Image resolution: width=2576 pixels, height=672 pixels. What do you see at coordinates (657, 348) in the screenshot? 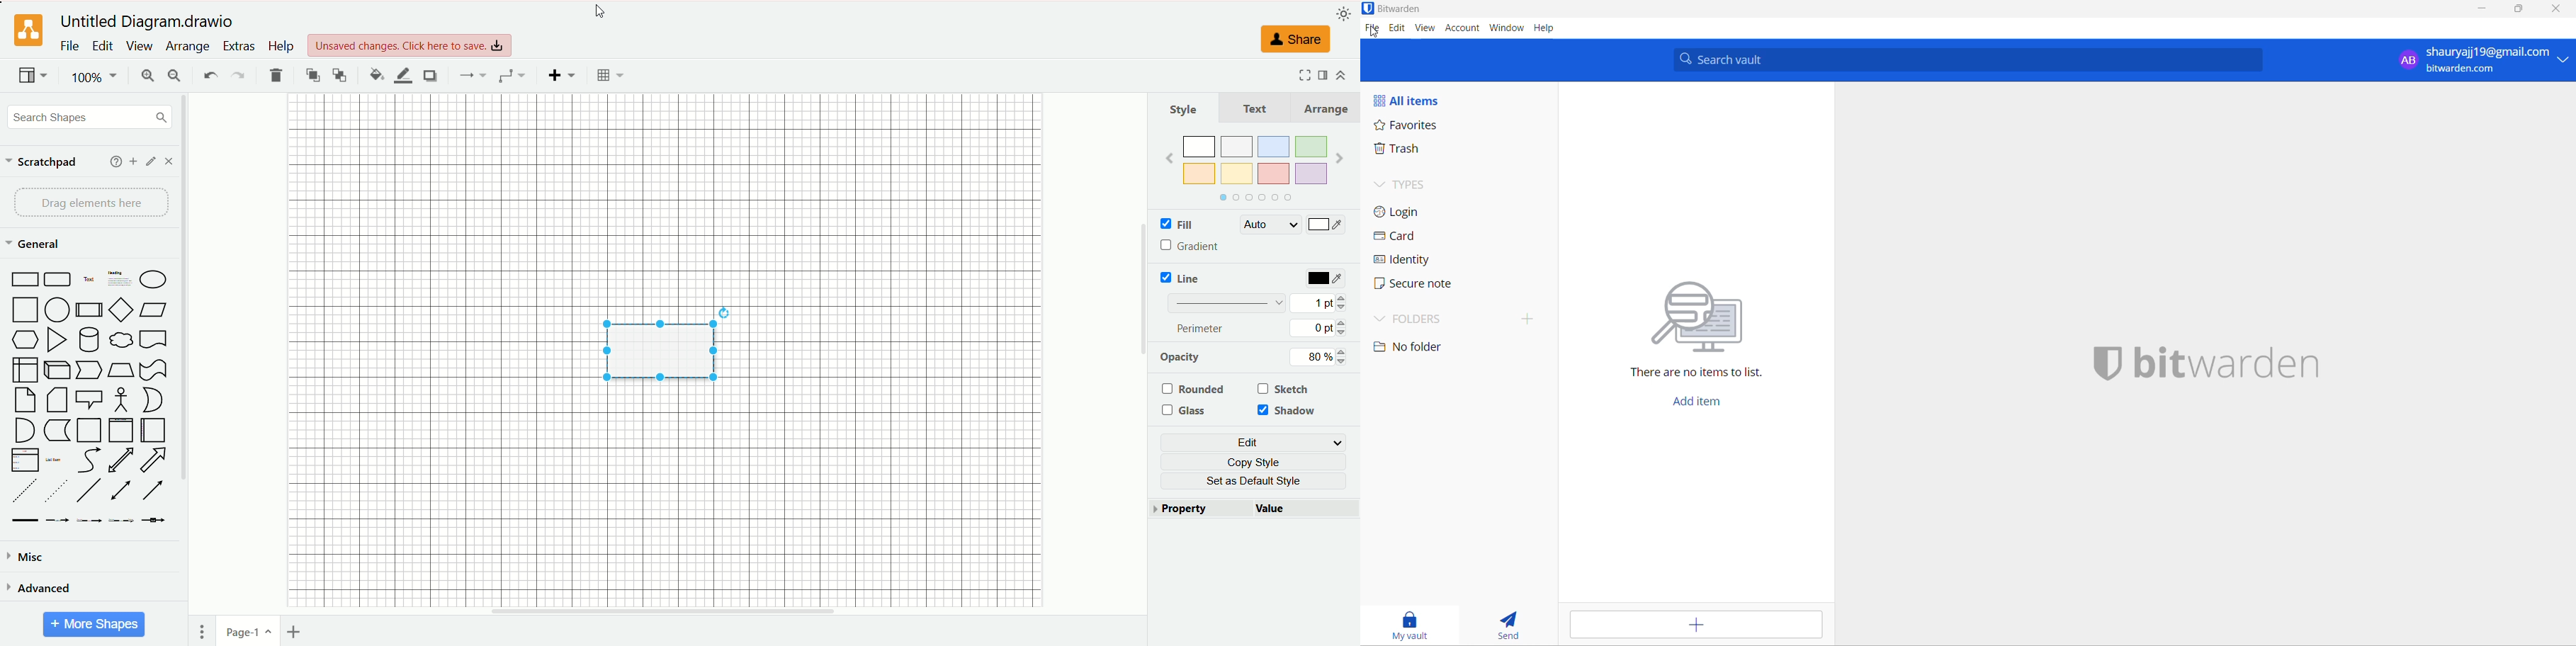
I see `shape` at bounding box center [657, 348].